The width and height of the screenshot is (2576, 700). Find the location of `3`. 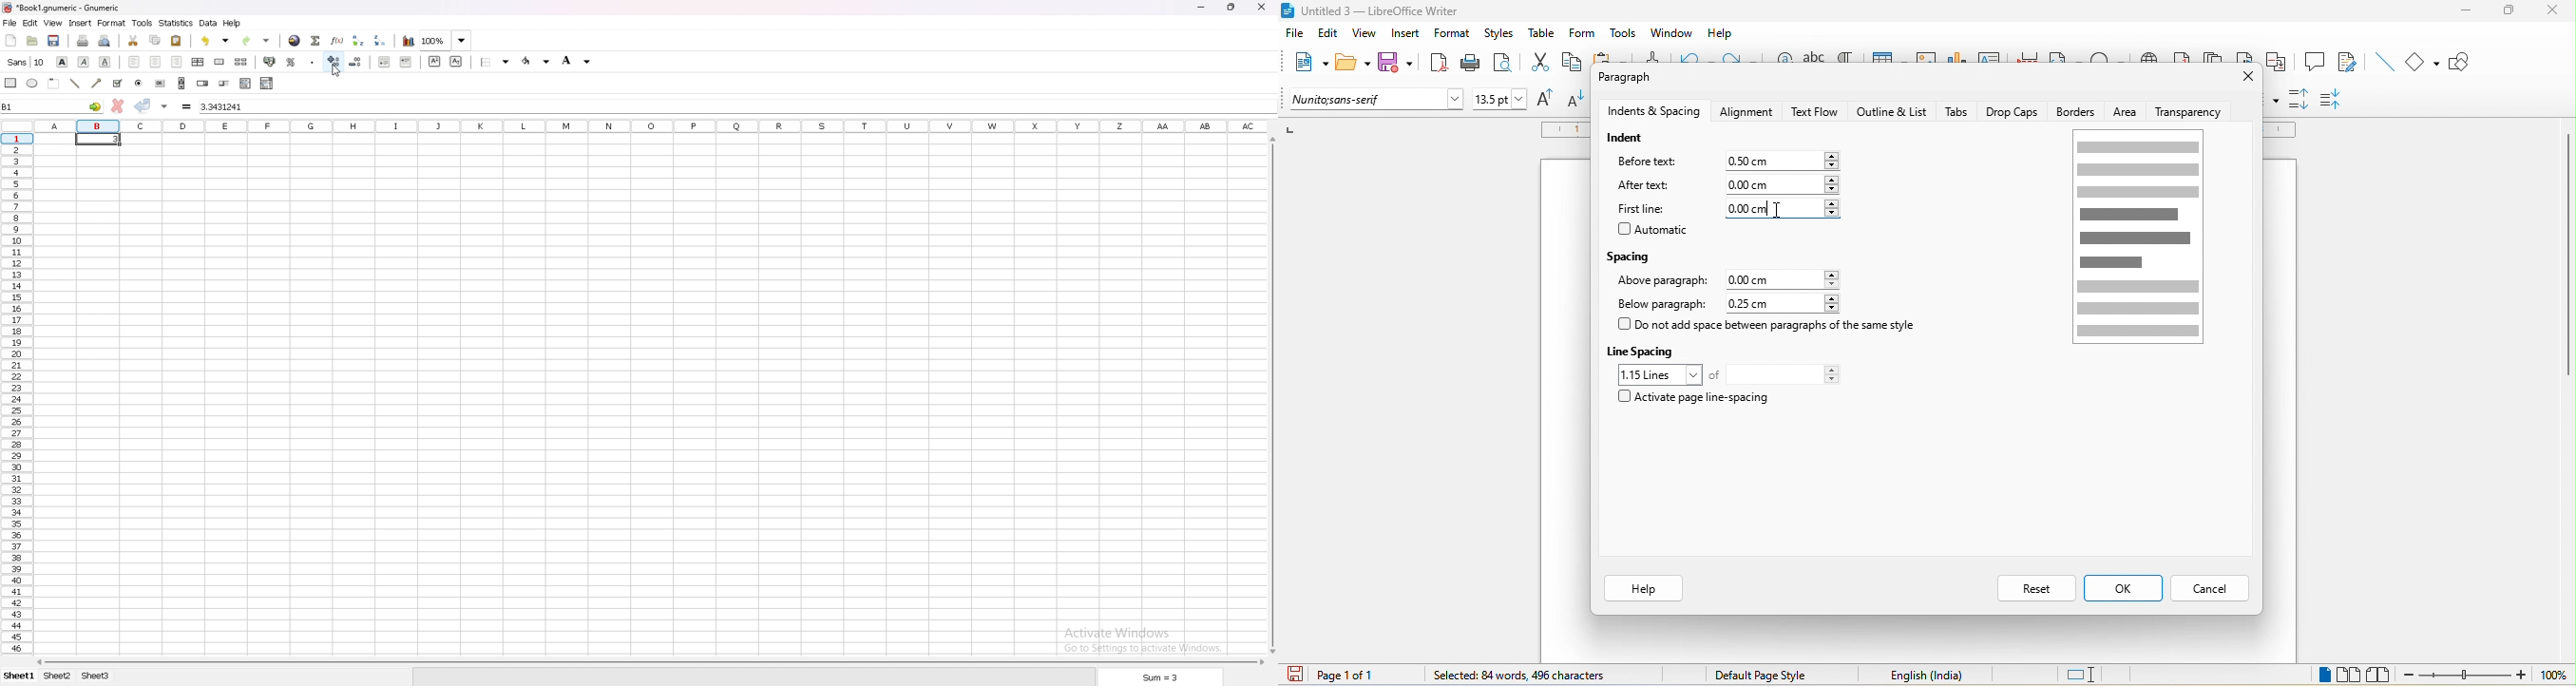

3 is located at coordinates (118, 141).